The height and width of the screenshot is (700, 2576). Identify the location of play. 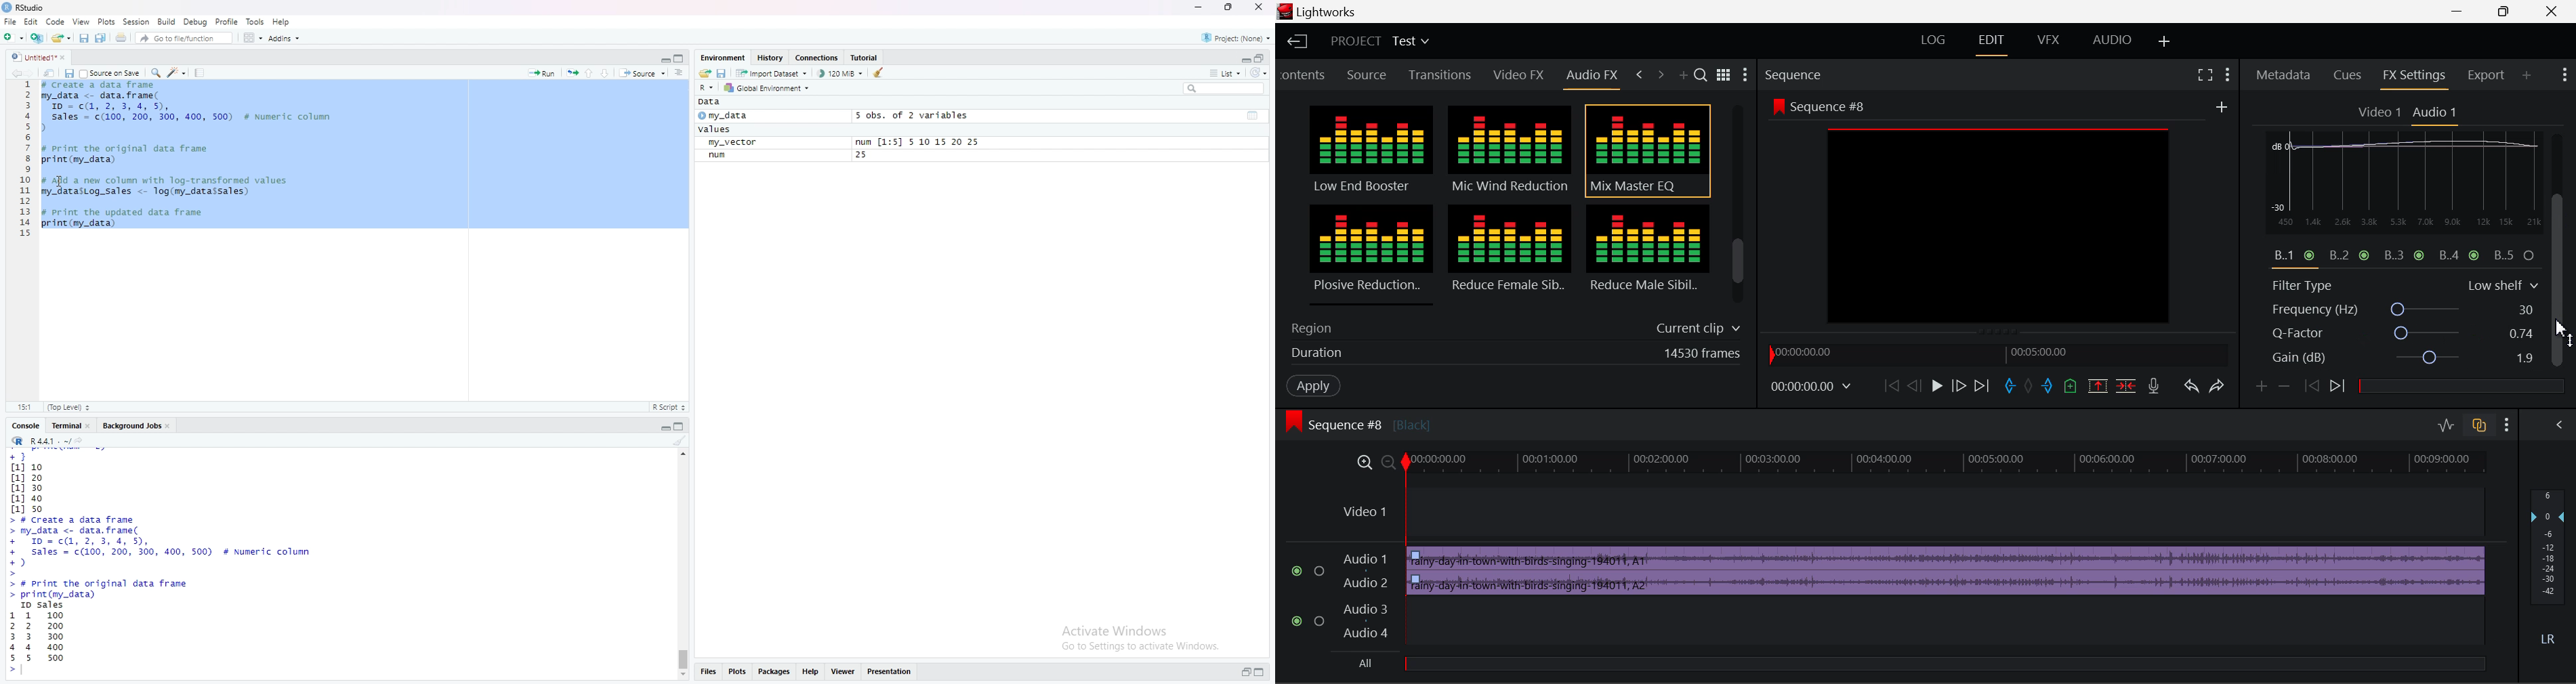
(701, 118).